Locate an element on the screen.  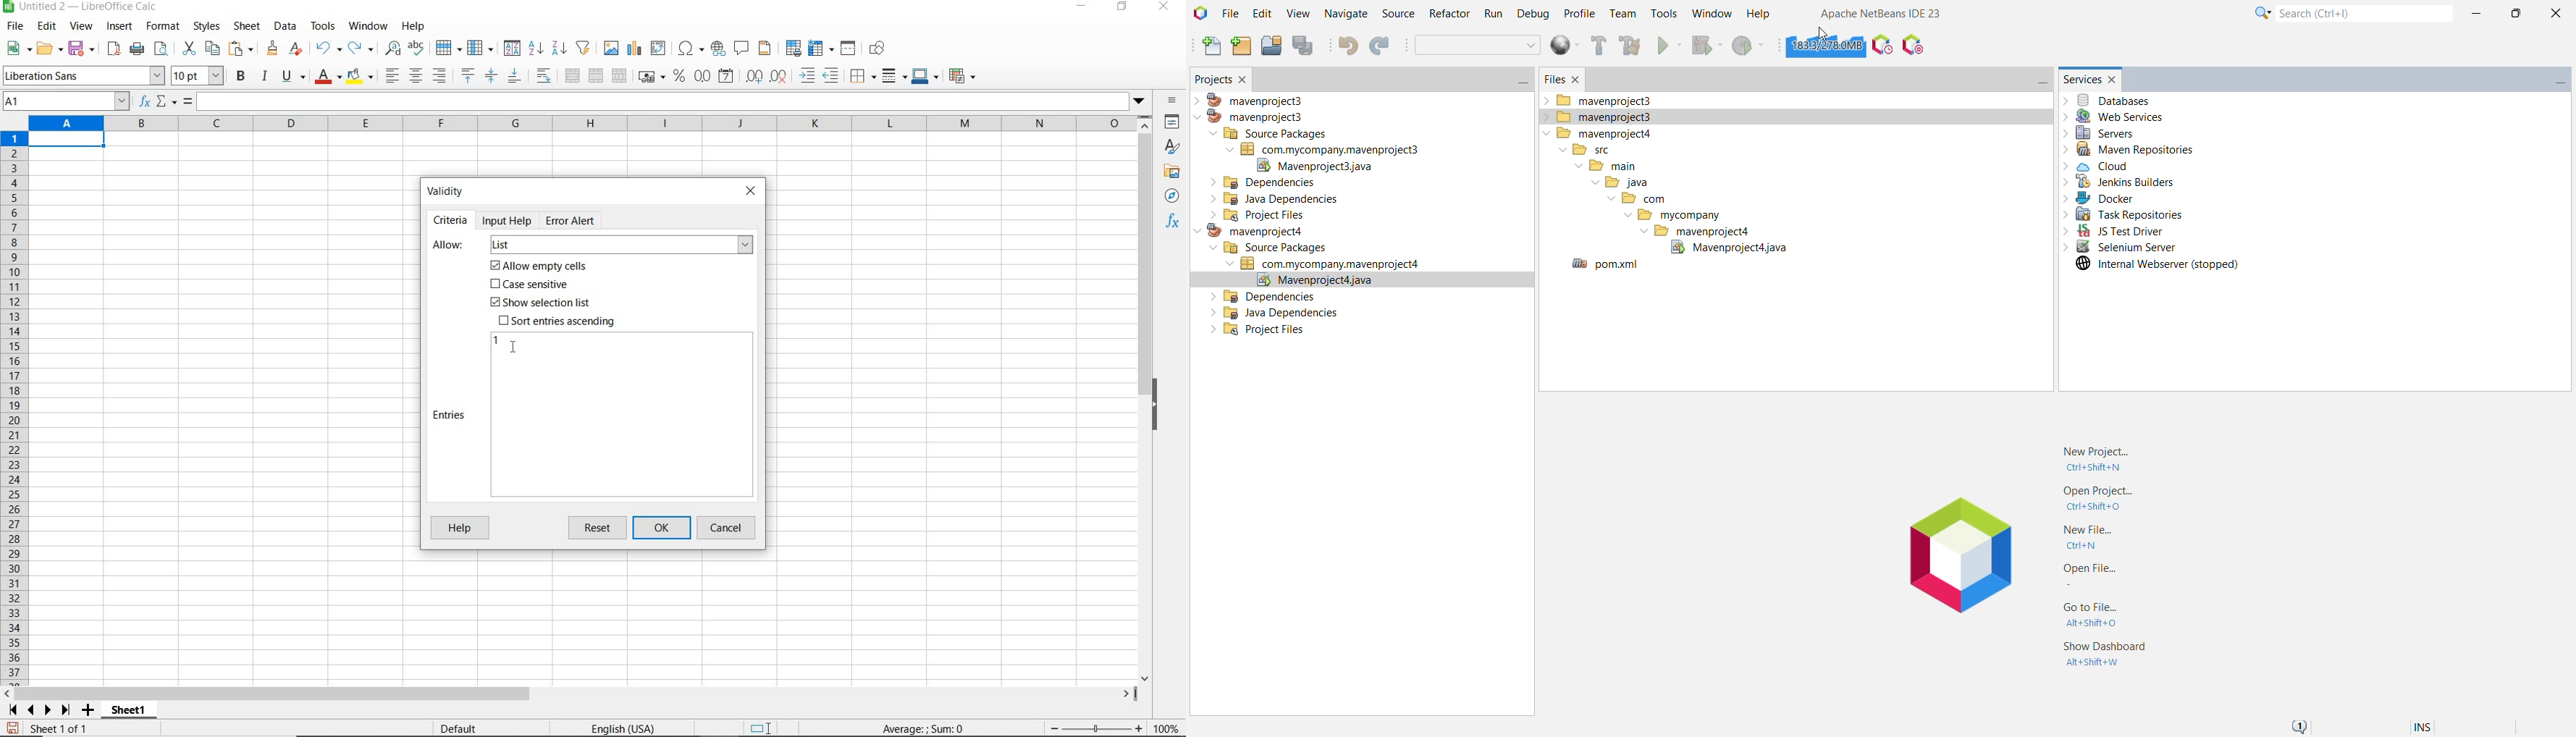
add sheet is located at coordinates (86, 712).